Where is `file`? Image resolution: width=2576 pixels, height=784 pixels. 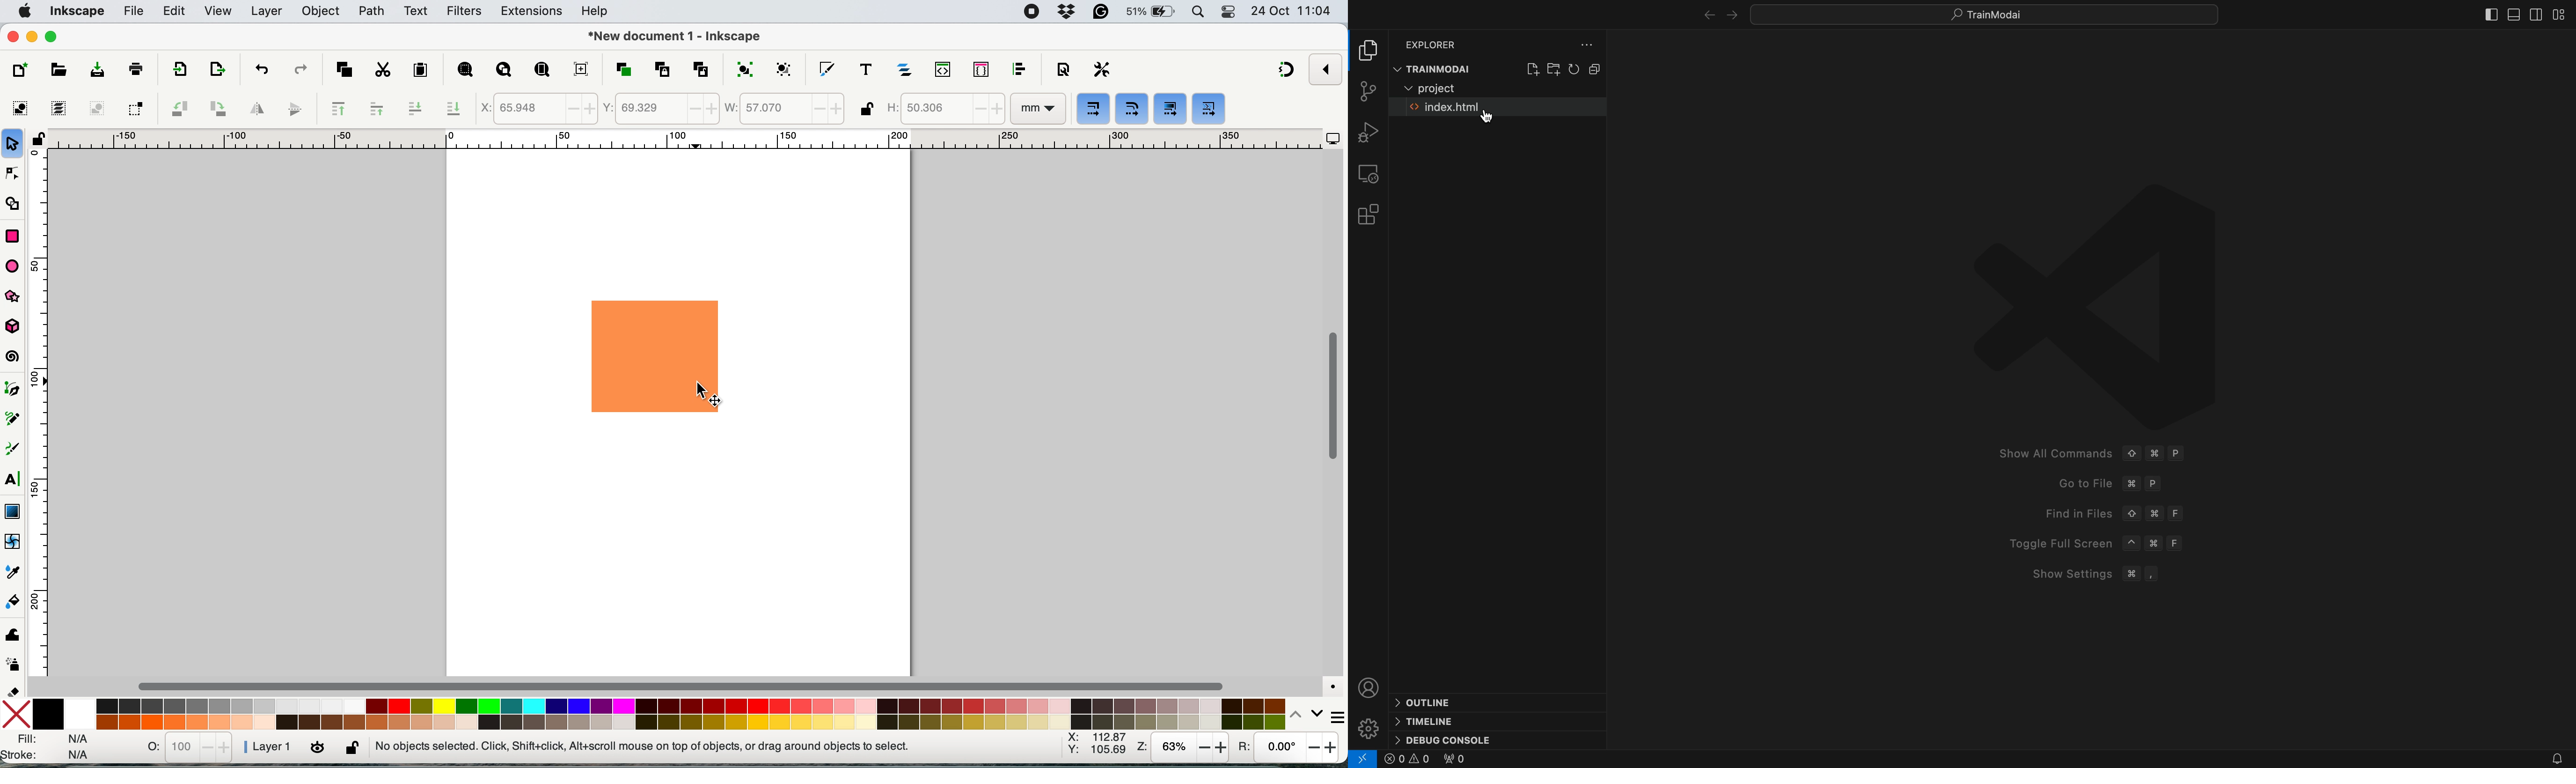 file is located at coordinates (1479, 109).